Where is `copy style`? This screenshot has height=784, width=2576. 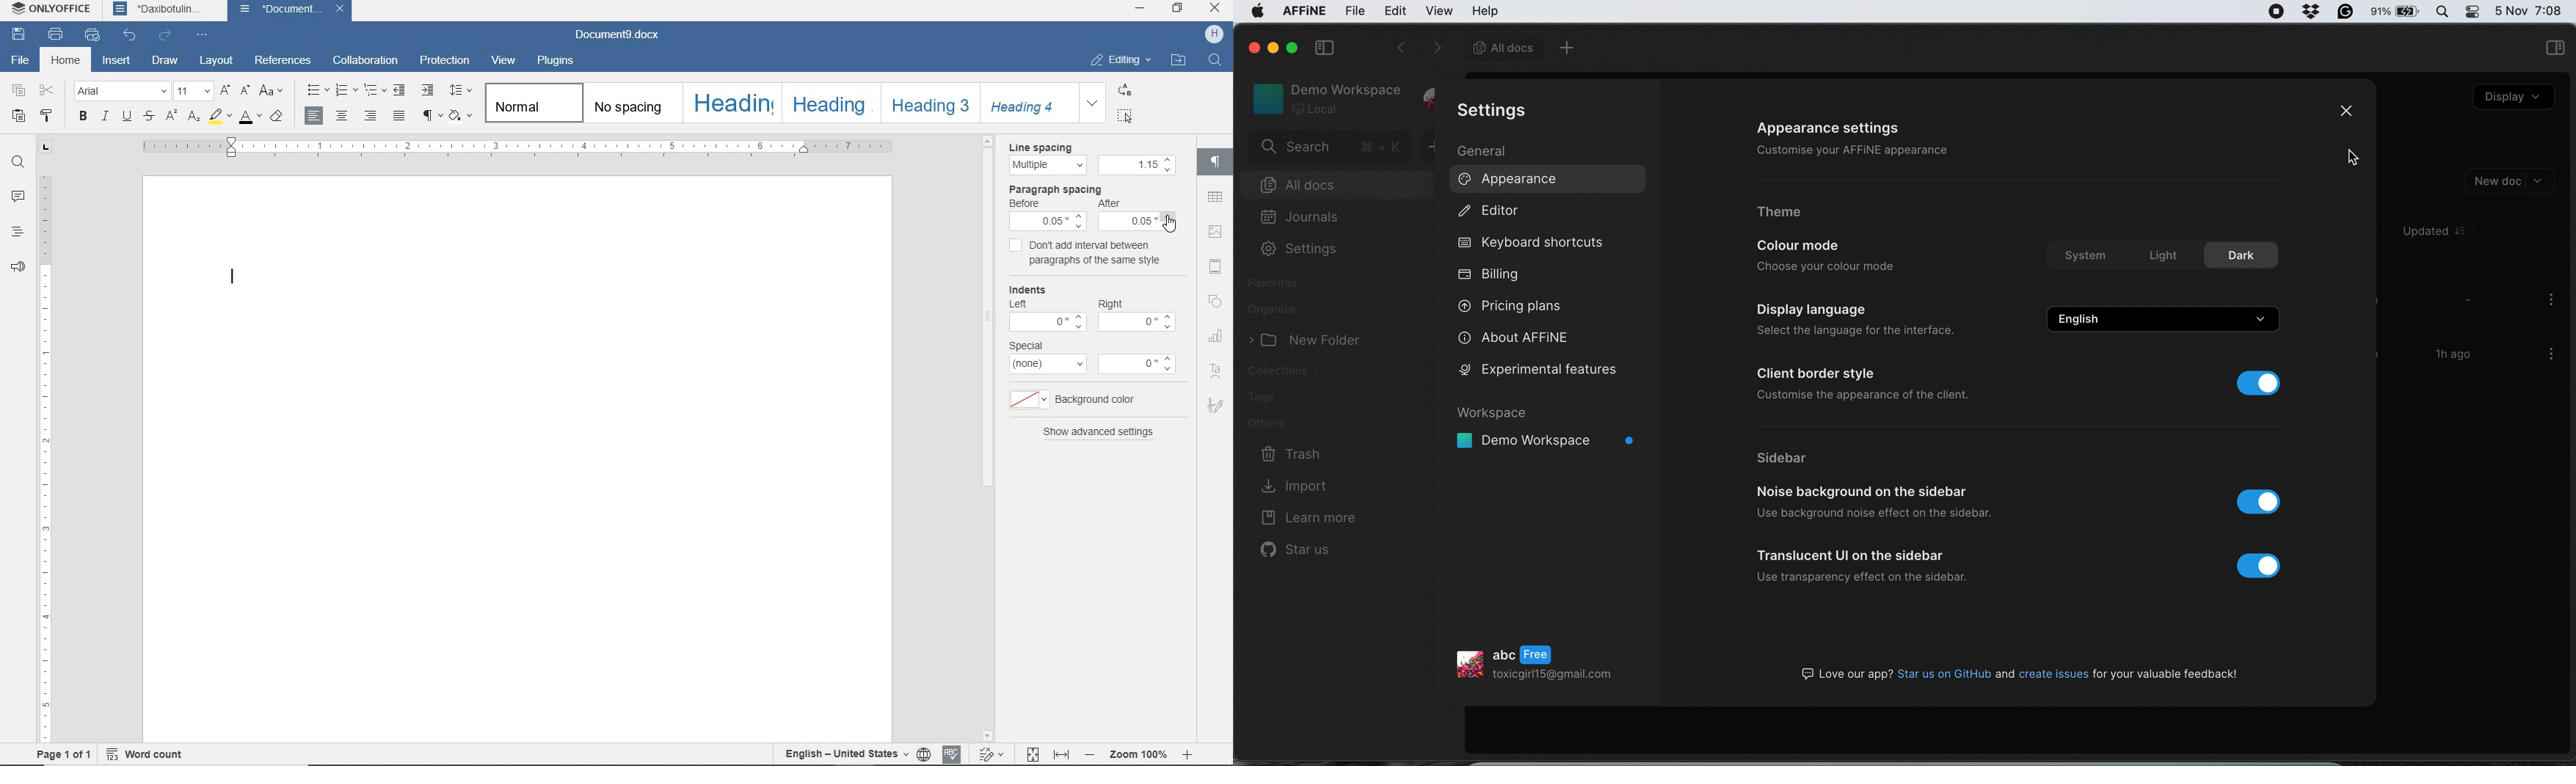
copy style is located at coordinates (49, 117).